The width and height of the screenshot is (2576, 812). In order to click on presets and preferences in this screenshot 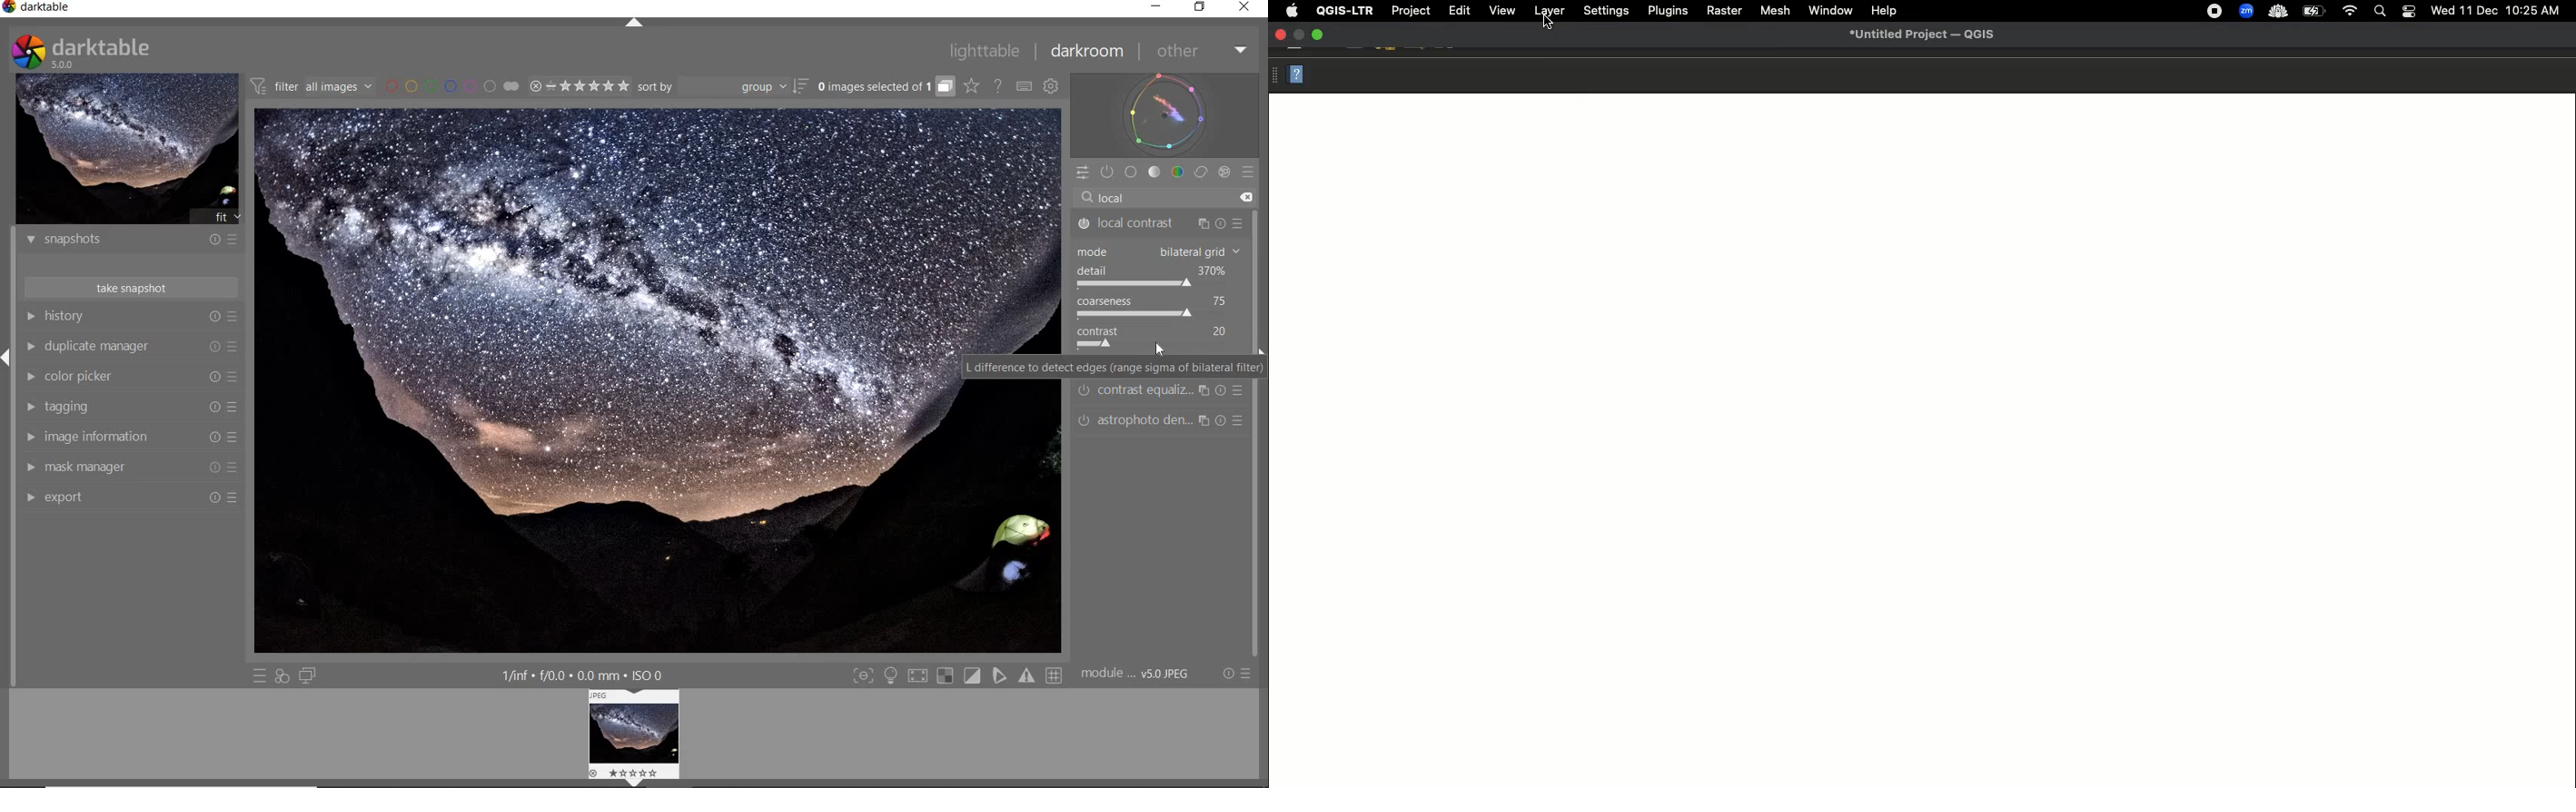, I will do `click(233, 316)`.